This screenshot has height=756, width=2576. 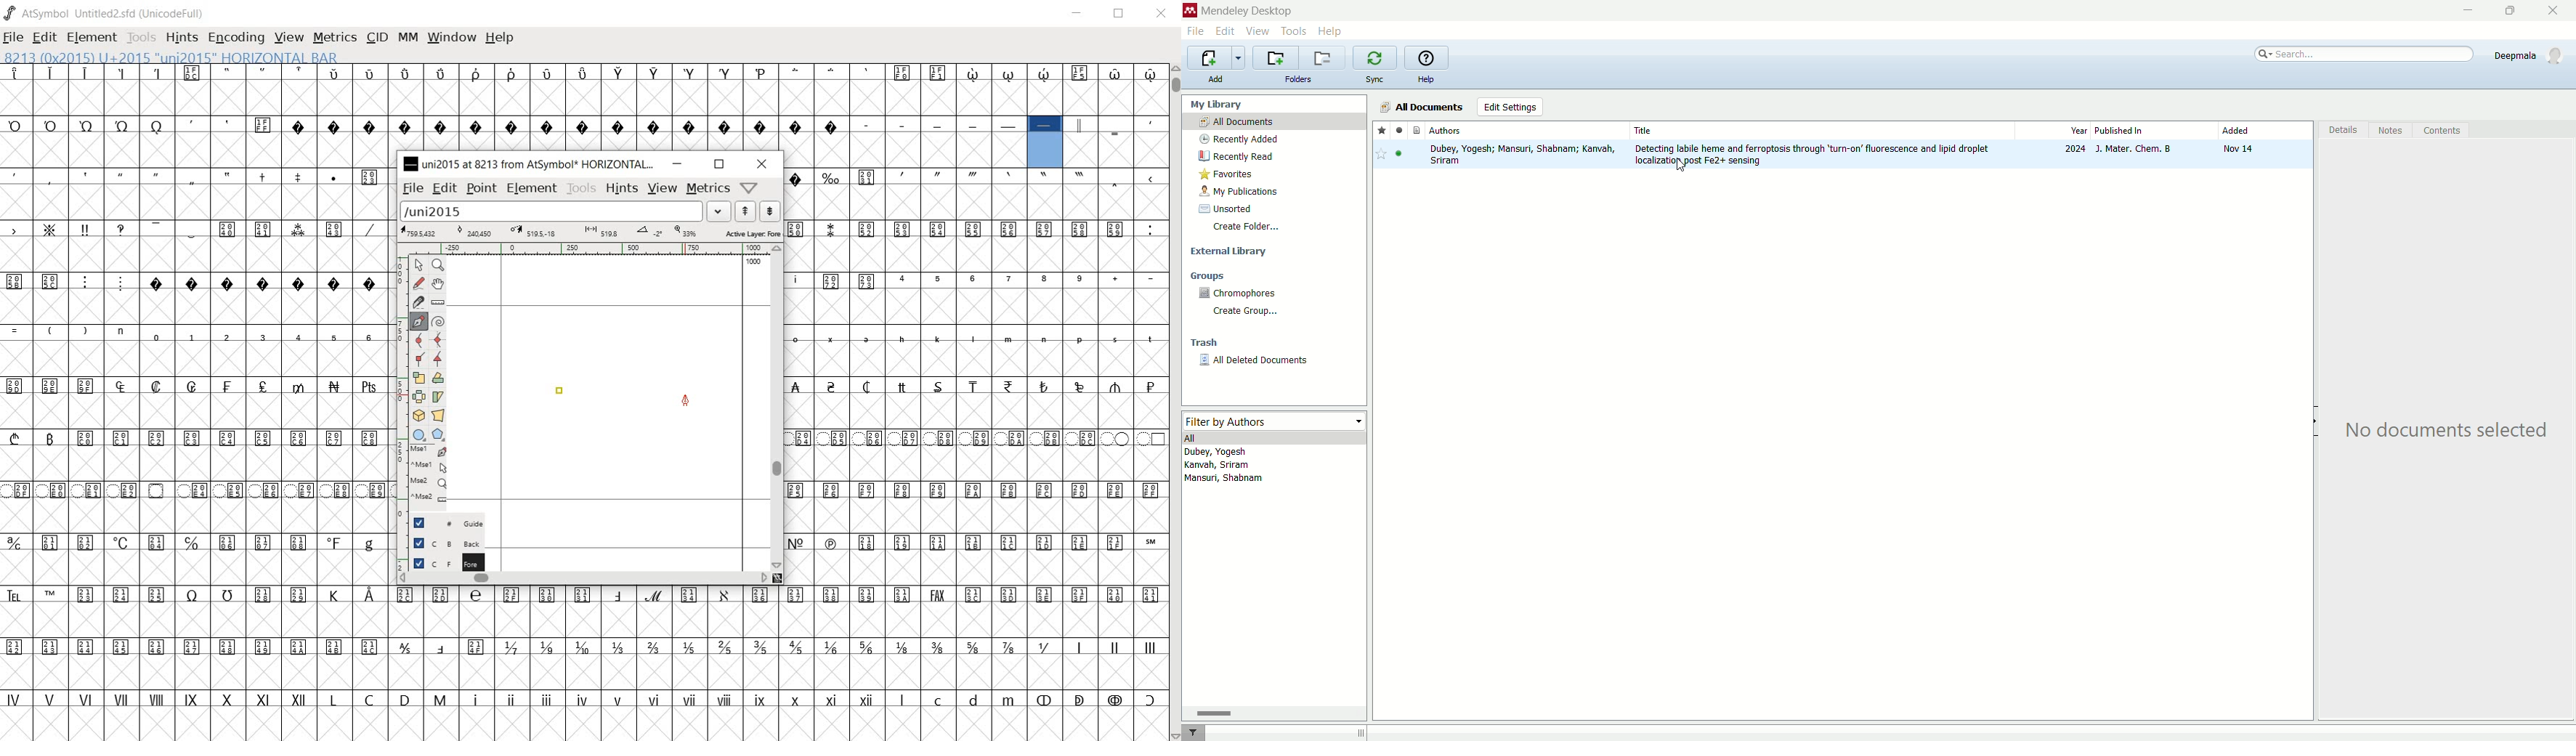 What do you see at coordinates (105, 13) in the screenshot?
I see `AtSymbol  Untitled2.sfd (UnicodeFull)` at bounding box center [105, 13].